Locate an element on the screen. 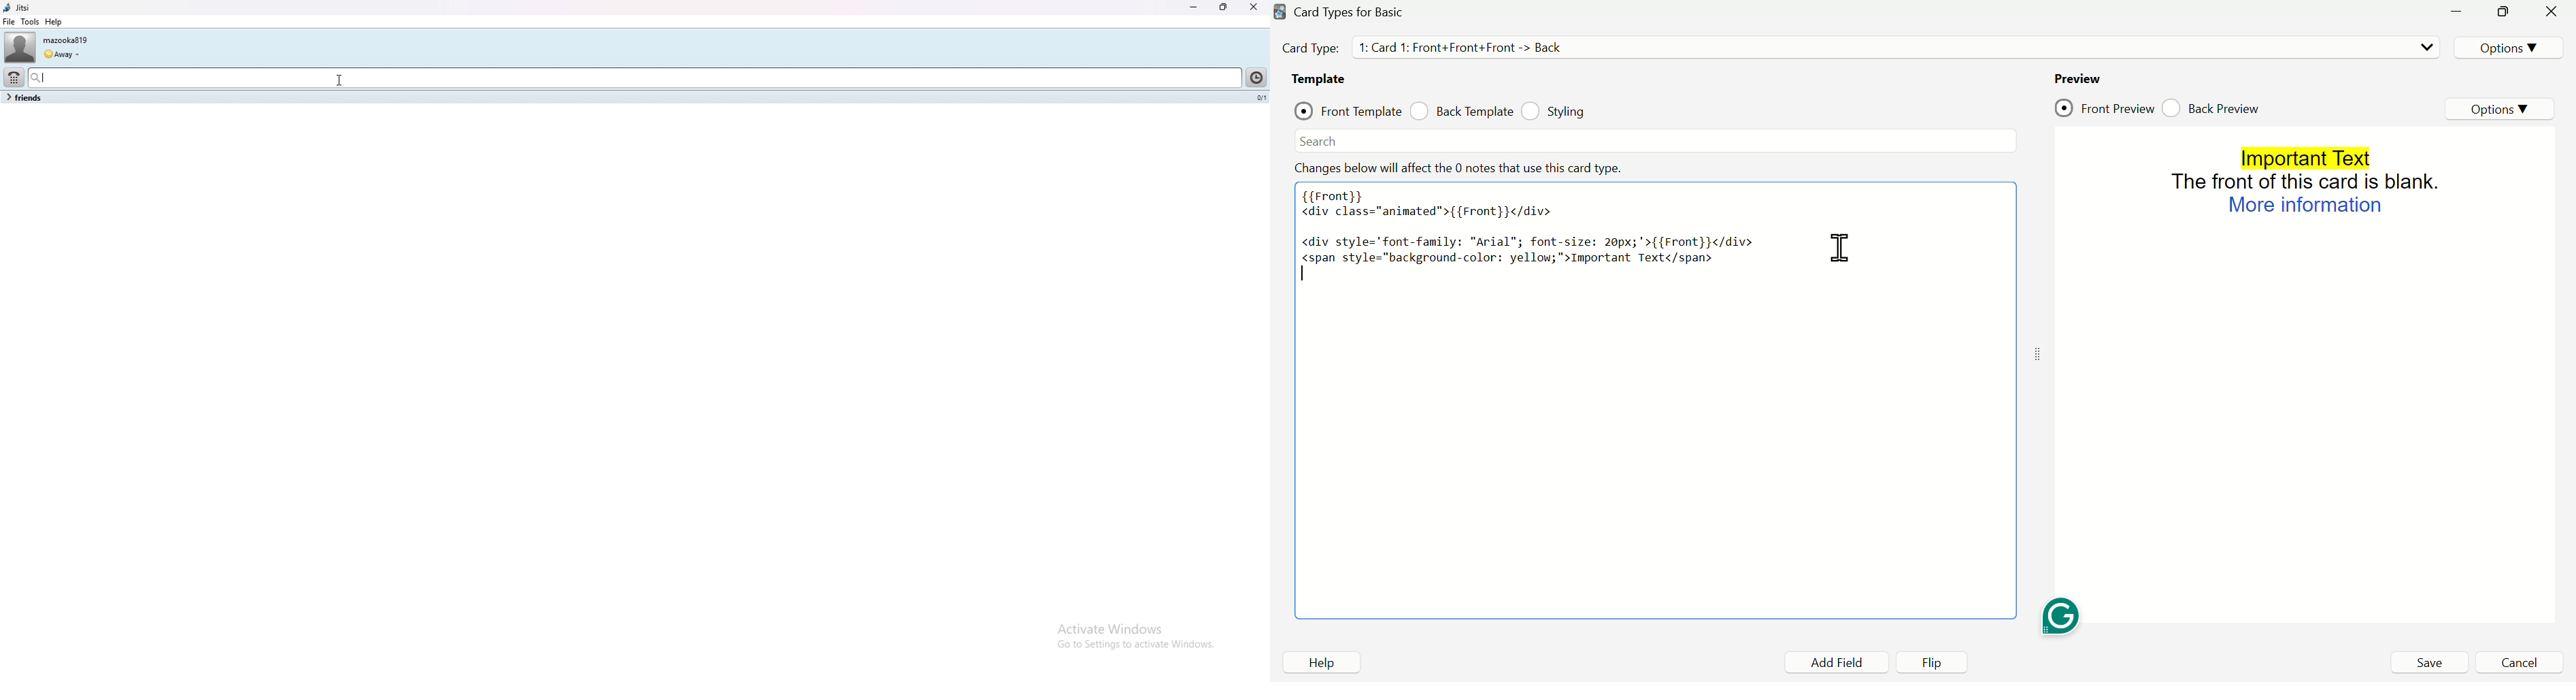 Image resolution: width=2576 pixels, height=700 pixels. Card Types for Basic is located at coordinates (1349, 12).